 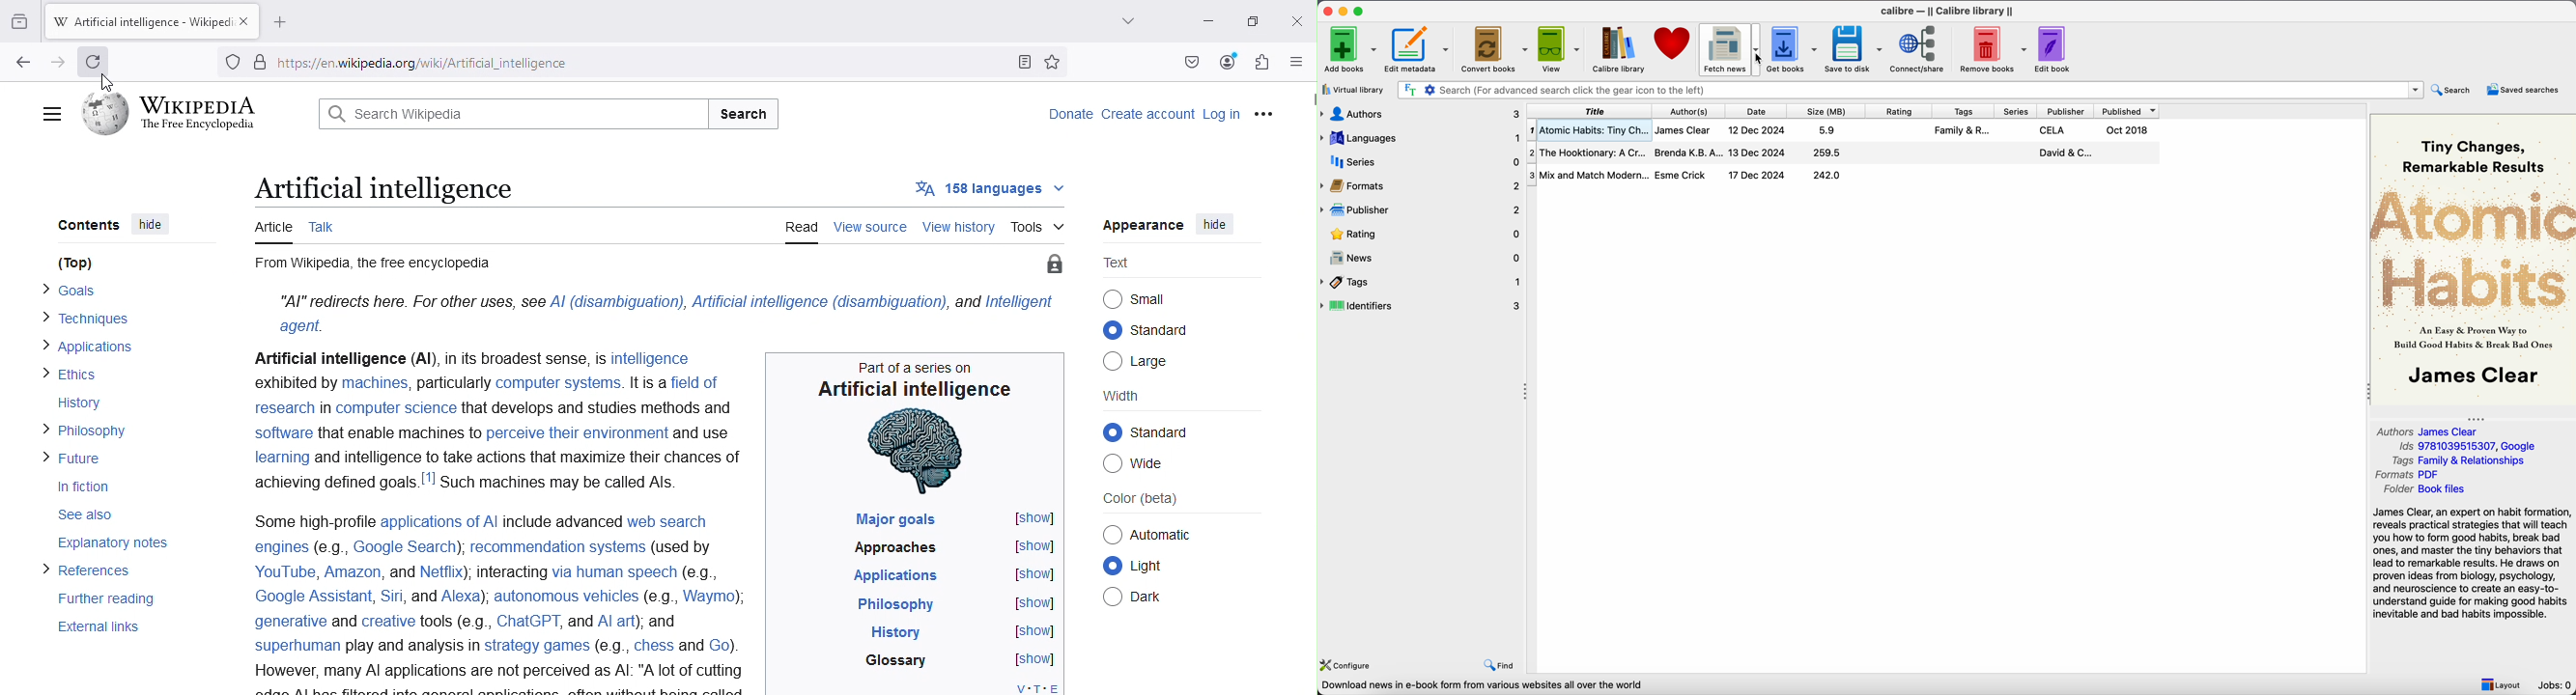 What do you see at coordinates (892, 634) in the screenshot?
I see `History` at bounding box center [892, 634].